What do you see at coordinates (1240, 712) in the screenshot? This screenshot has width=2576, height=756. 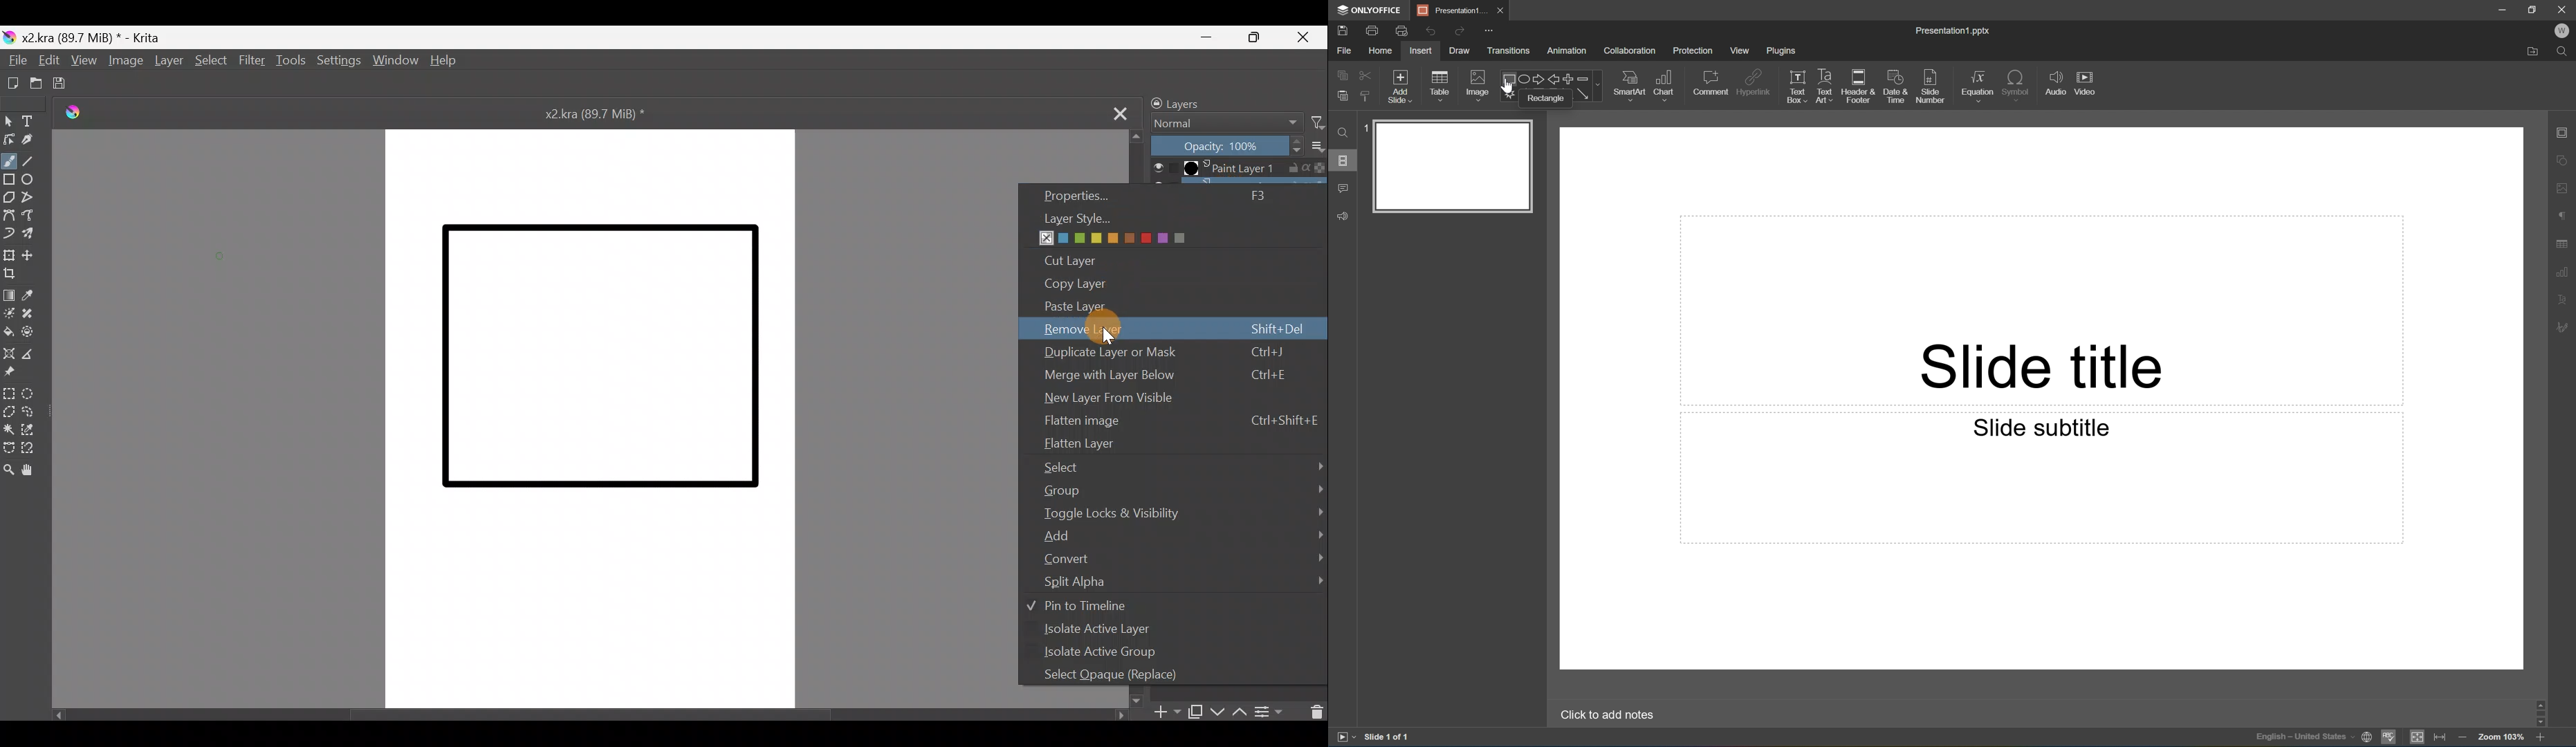 I see `Move layer/mask up` at bounding box center [1240, 712].